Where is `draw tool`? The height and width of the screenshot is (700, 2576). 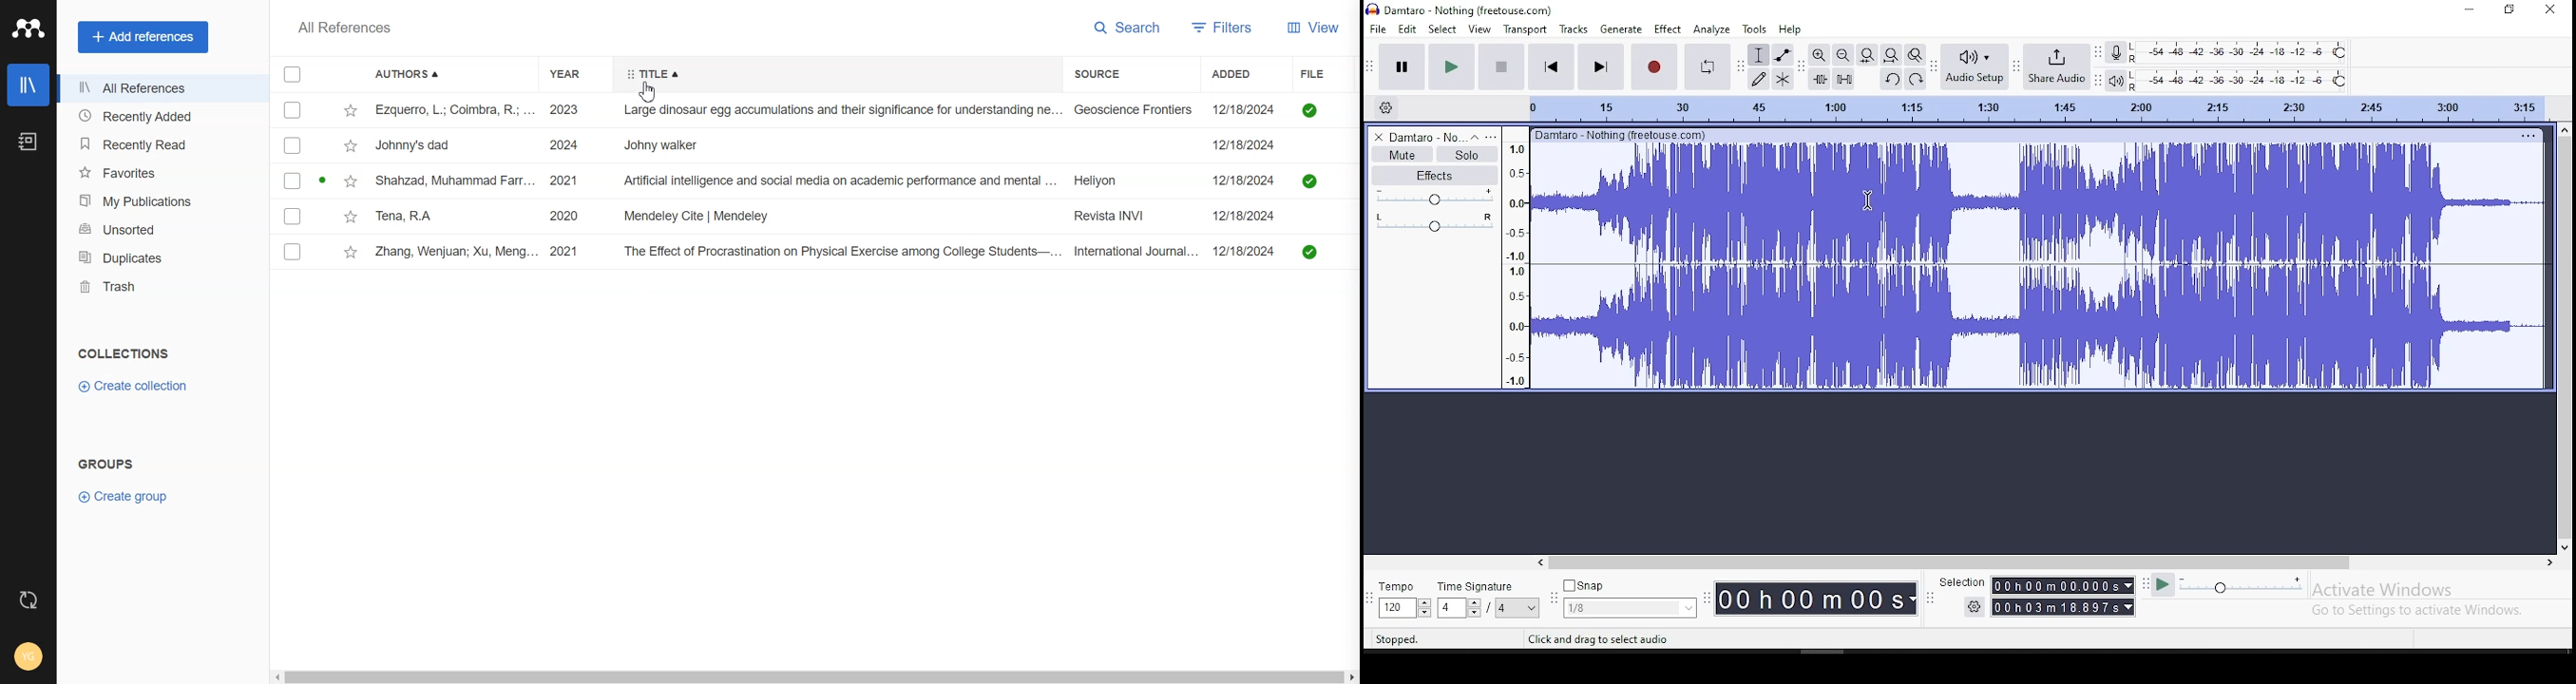 draw tool is located at coordinates (1759, 79).